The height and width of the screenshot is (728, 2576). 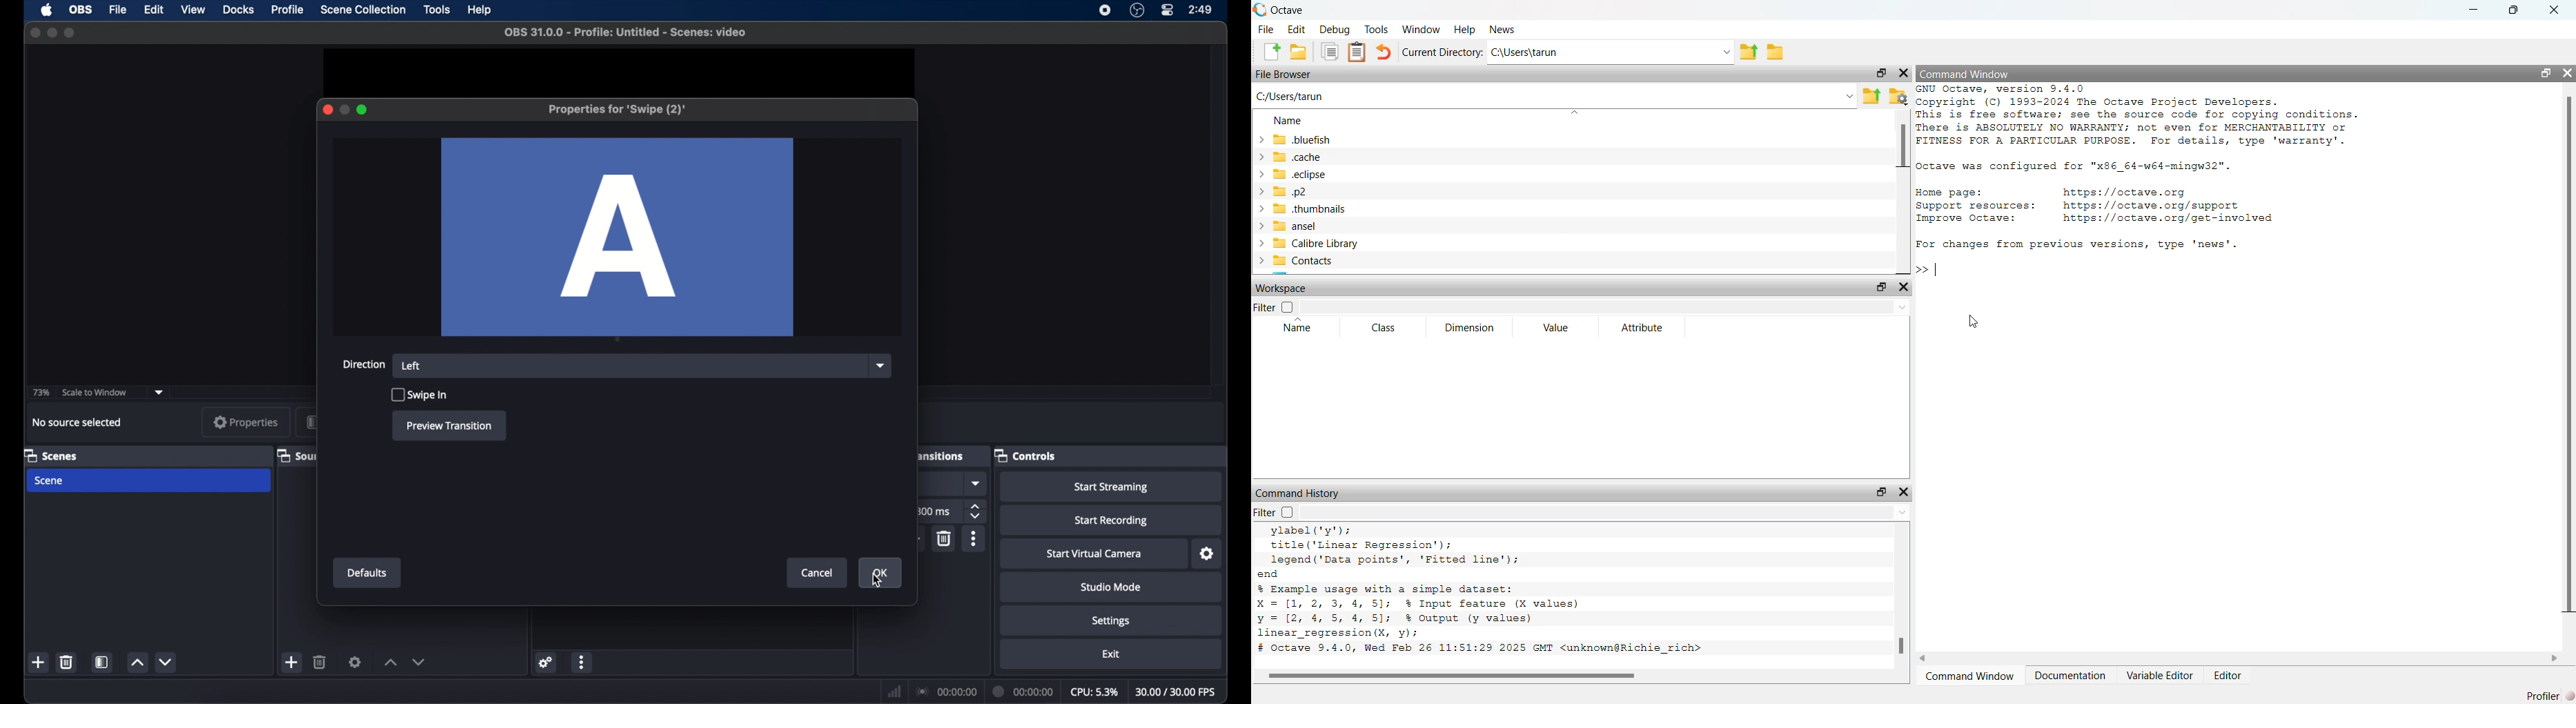 What do you see at coordinates (1748, 52) in the screenshot?
I see `one directory up` at bounding box center [1748, 52].